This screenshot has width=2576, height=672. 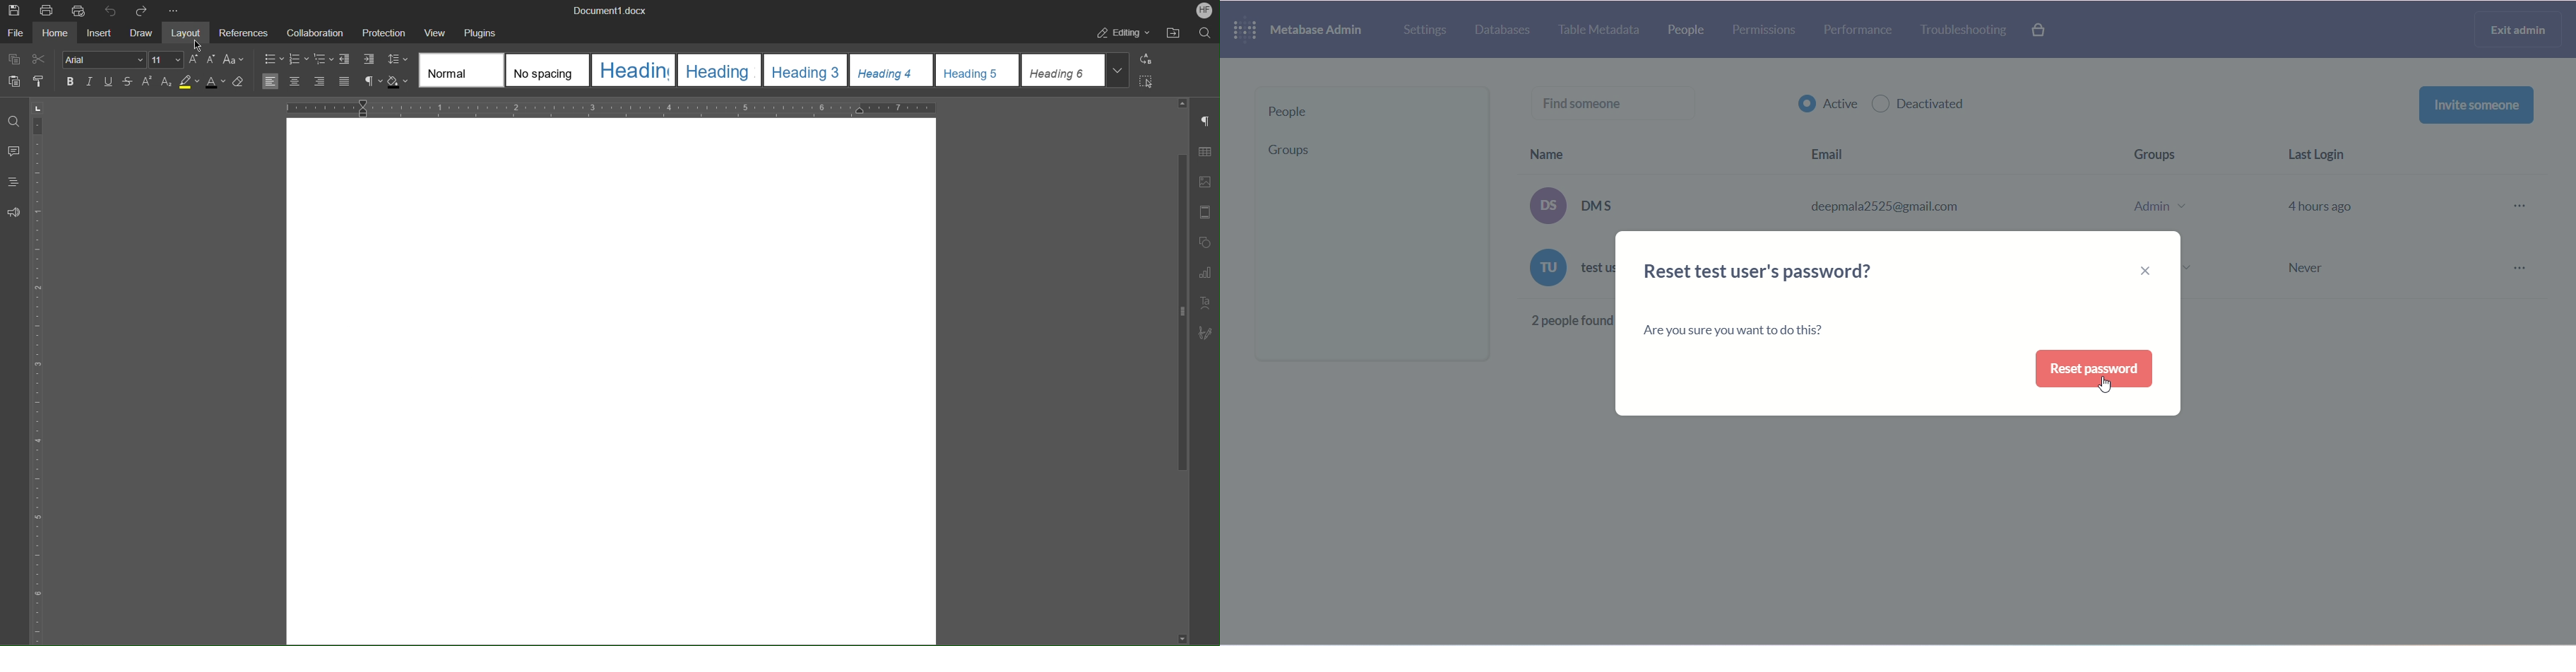 What do you see at coordinates (48, 11) in the screenshot?
I see `Print` at bounding box center [48, 11].